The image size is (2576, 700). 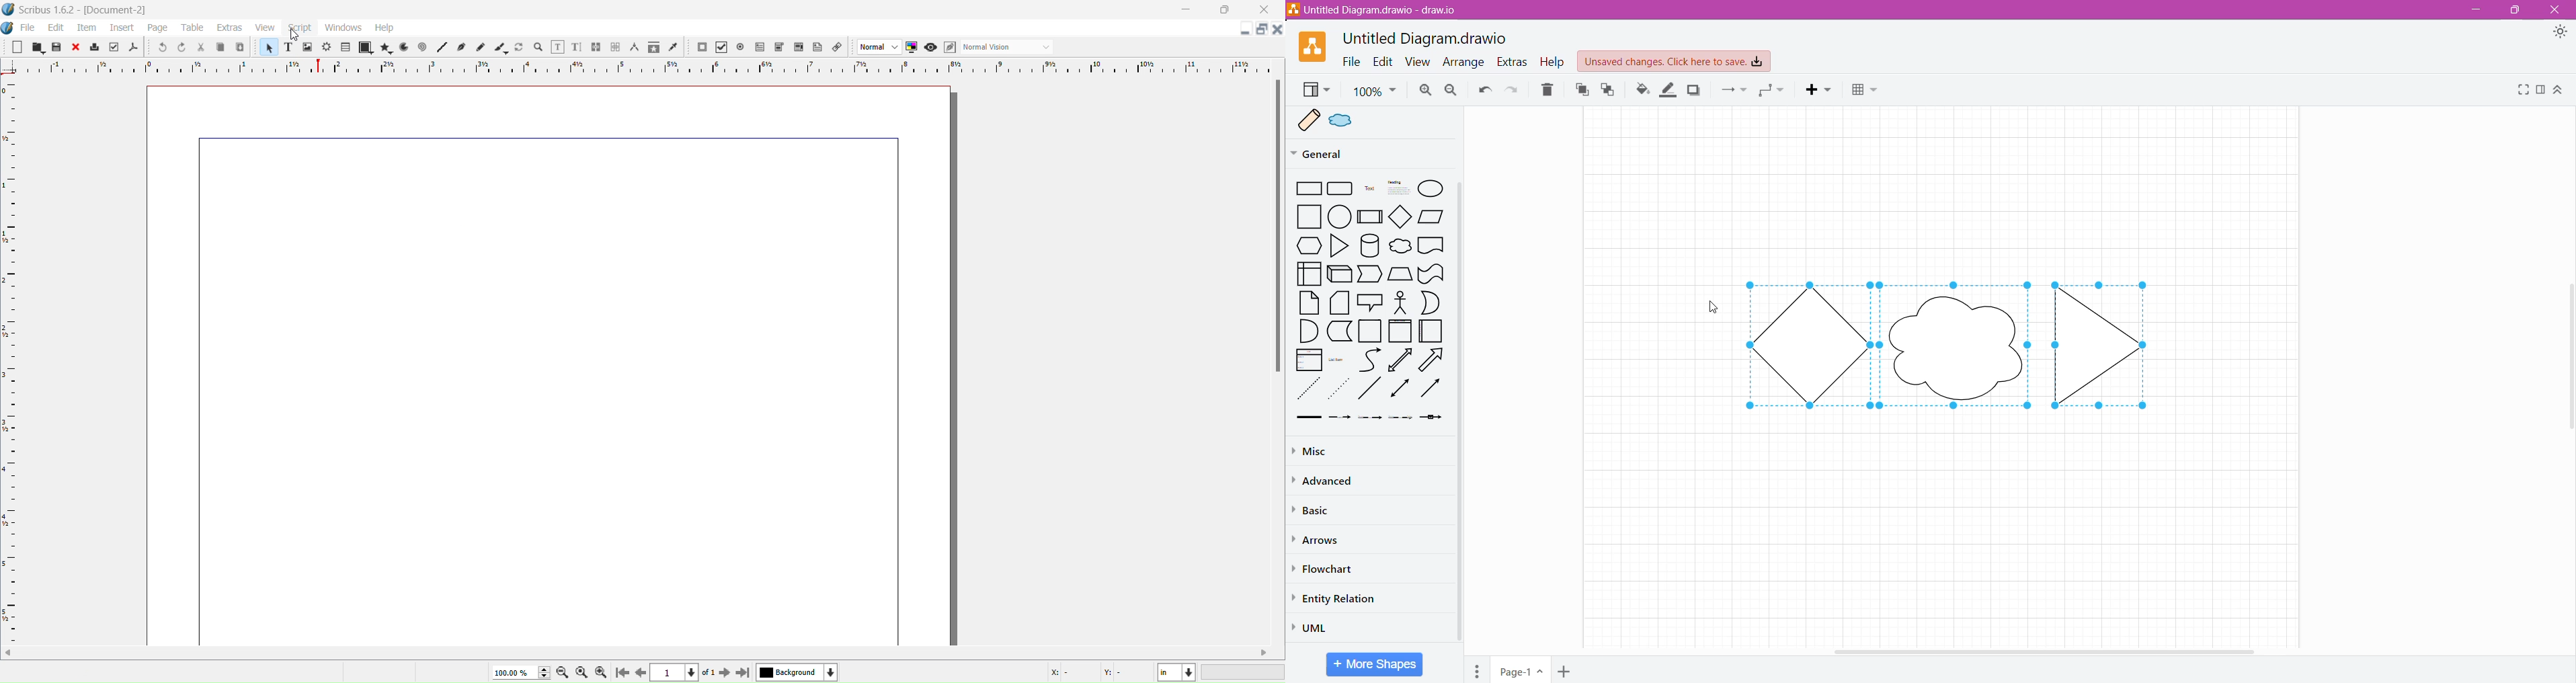 What do you see at coordinates (877, 48) in the screenshot?
I see `Select the image preview quality` at bounding box center [877, 48].